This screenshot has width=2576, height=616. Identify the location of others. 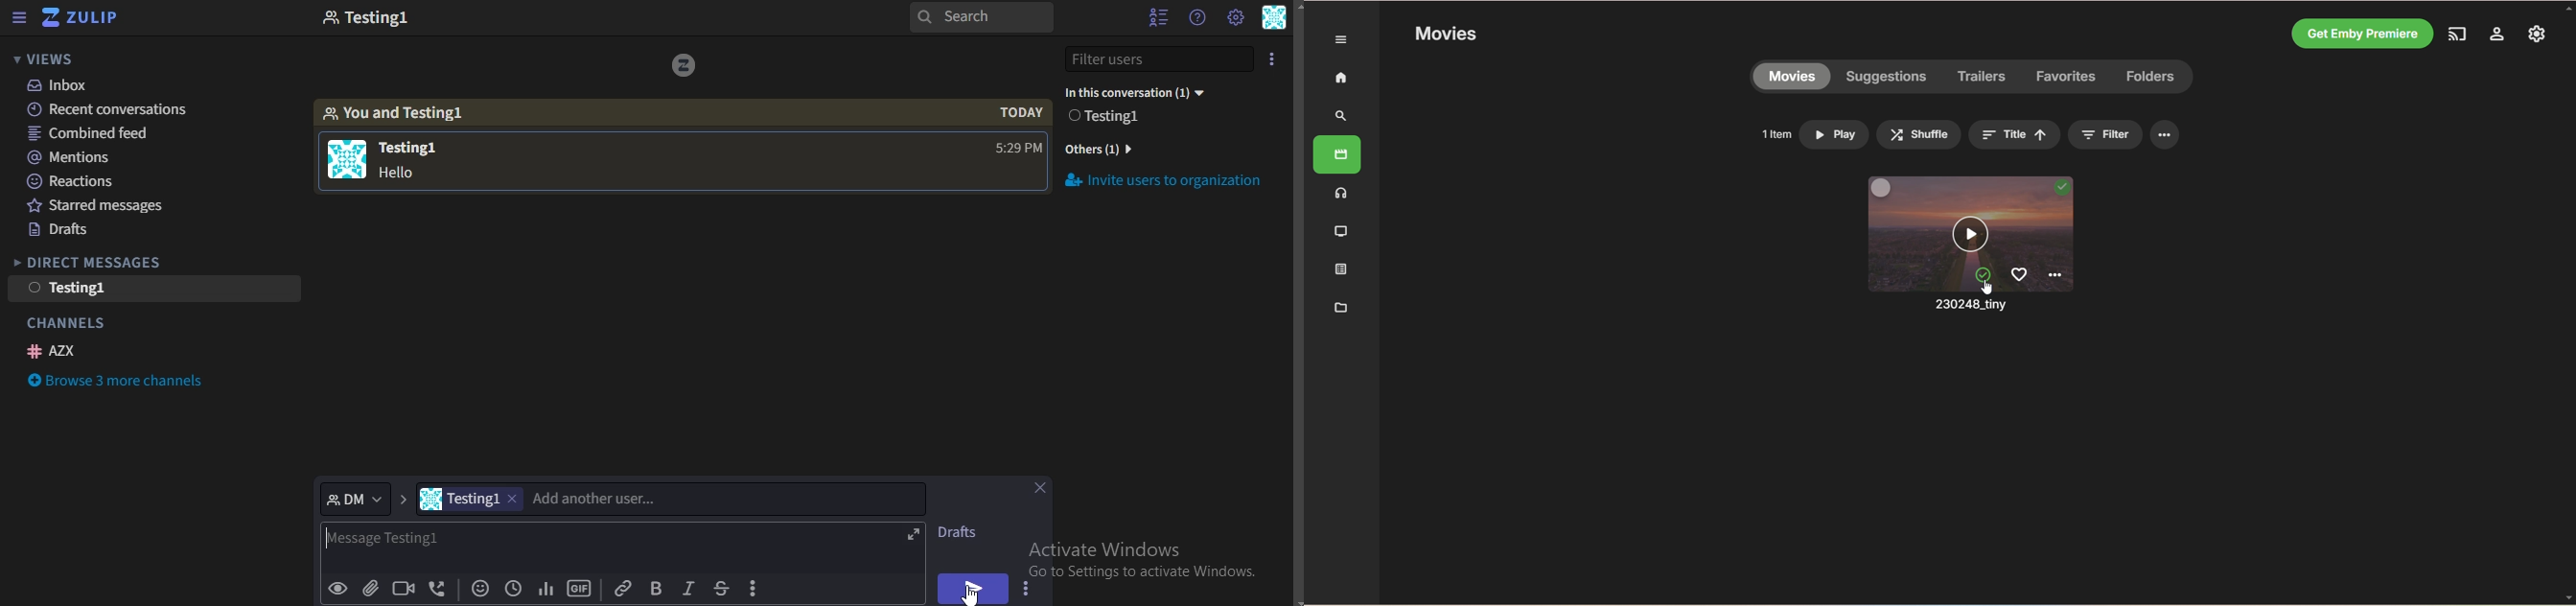
(1102, 149).